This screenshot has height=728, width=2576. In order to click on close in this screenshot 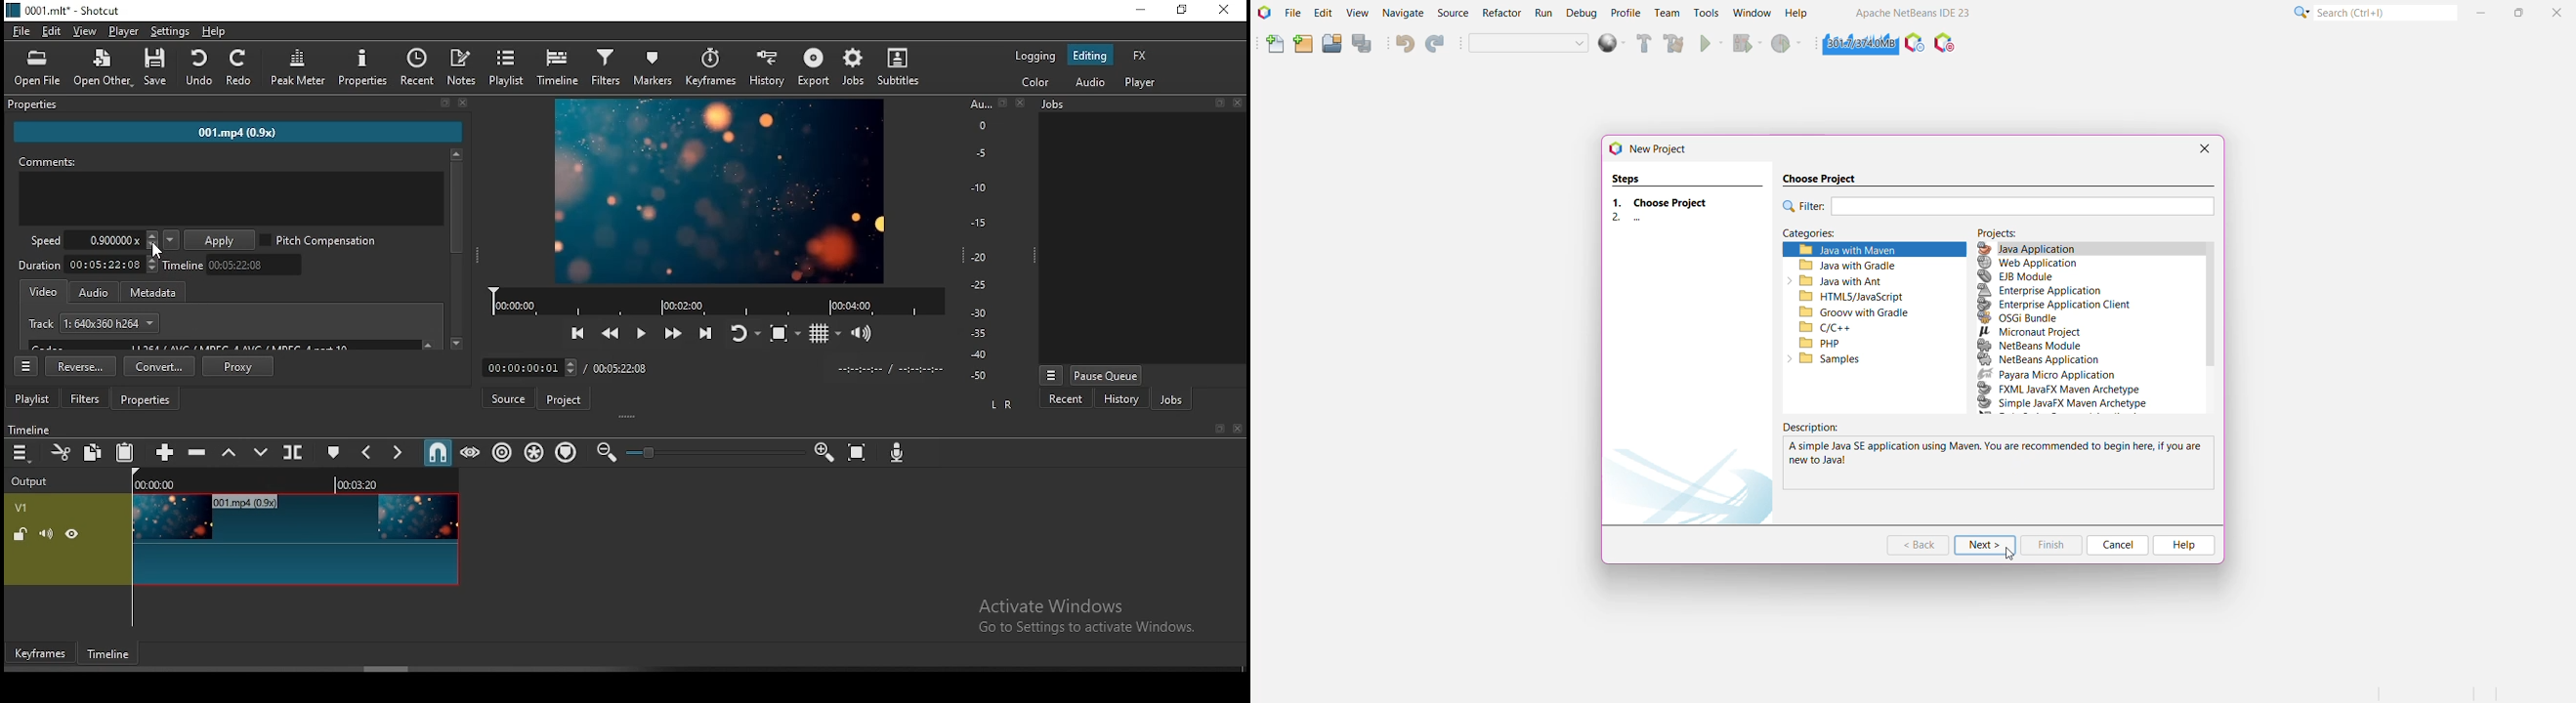, I will do `click(1239, 428)`.